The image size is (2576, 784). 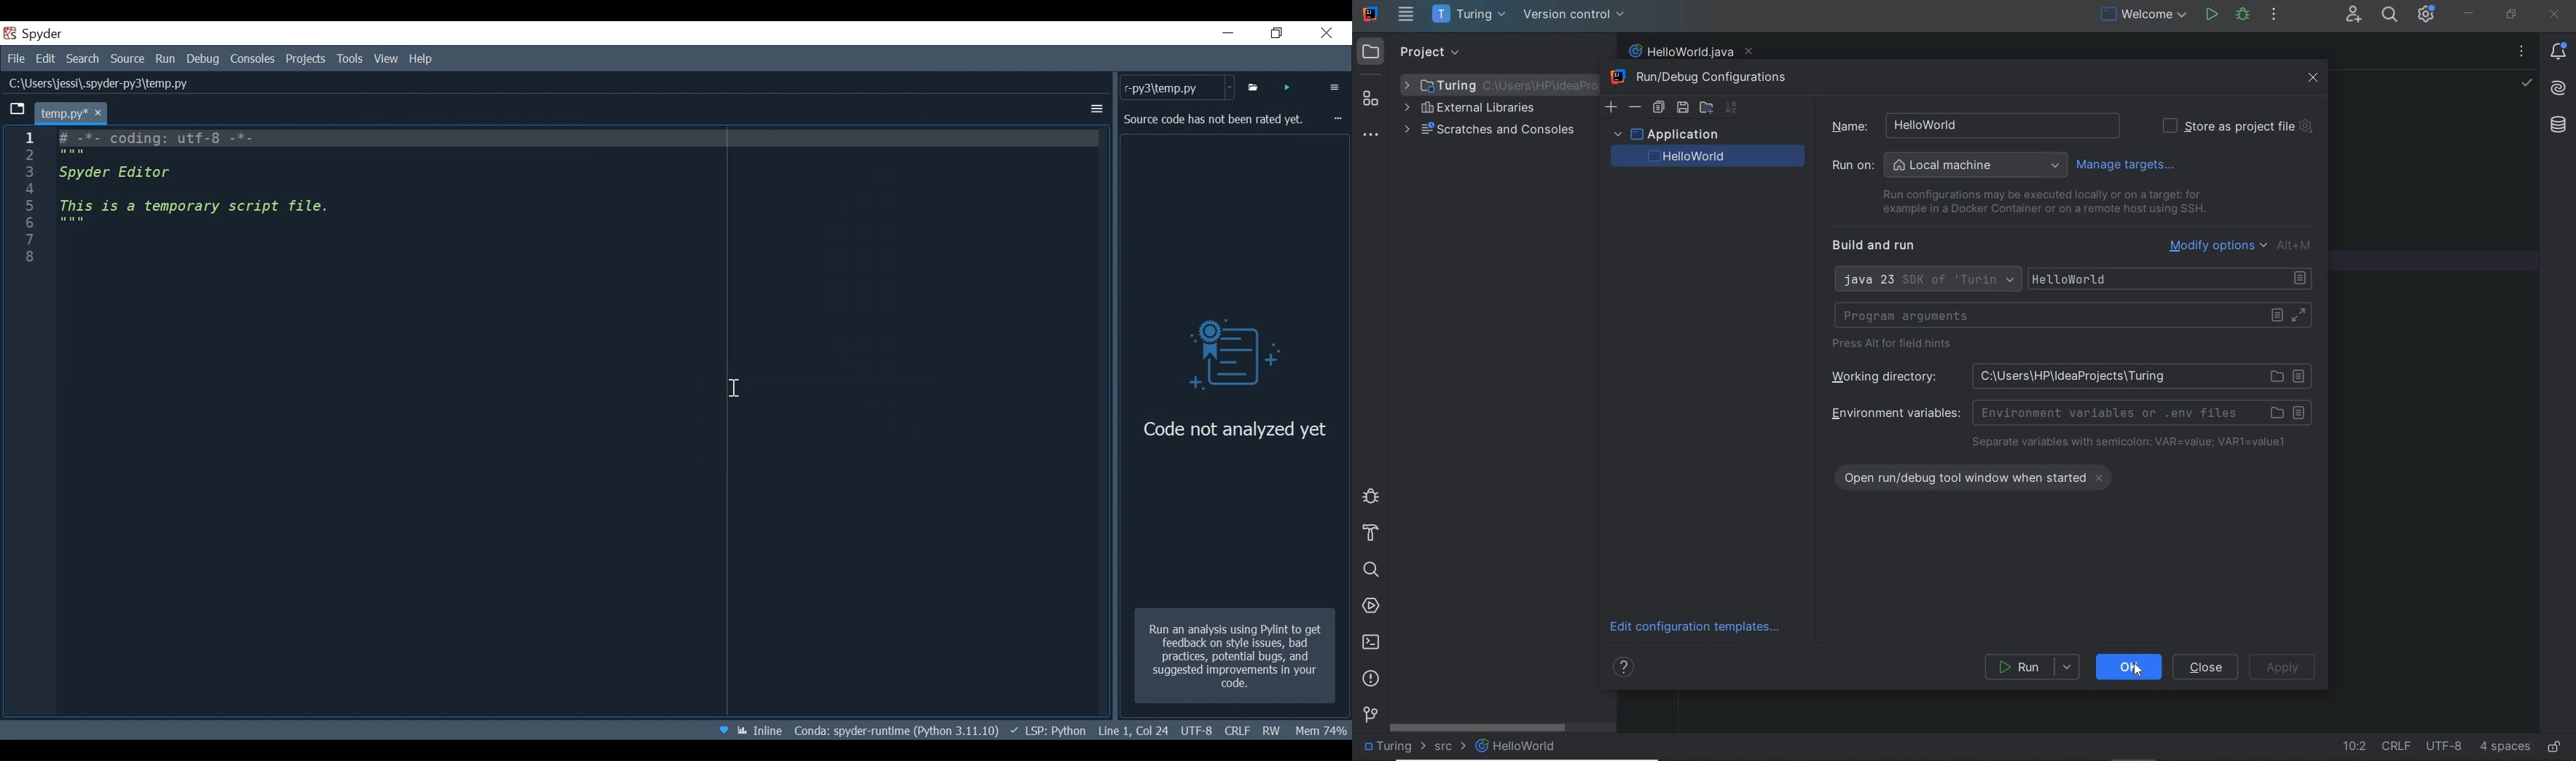 What do you see at coordinates (585, 189) in the screenshot?
I see `# -*- coding: utf-8 -*- """ Spyder Editor  This is a temporary script file. """` at bounding box center [585, 189].